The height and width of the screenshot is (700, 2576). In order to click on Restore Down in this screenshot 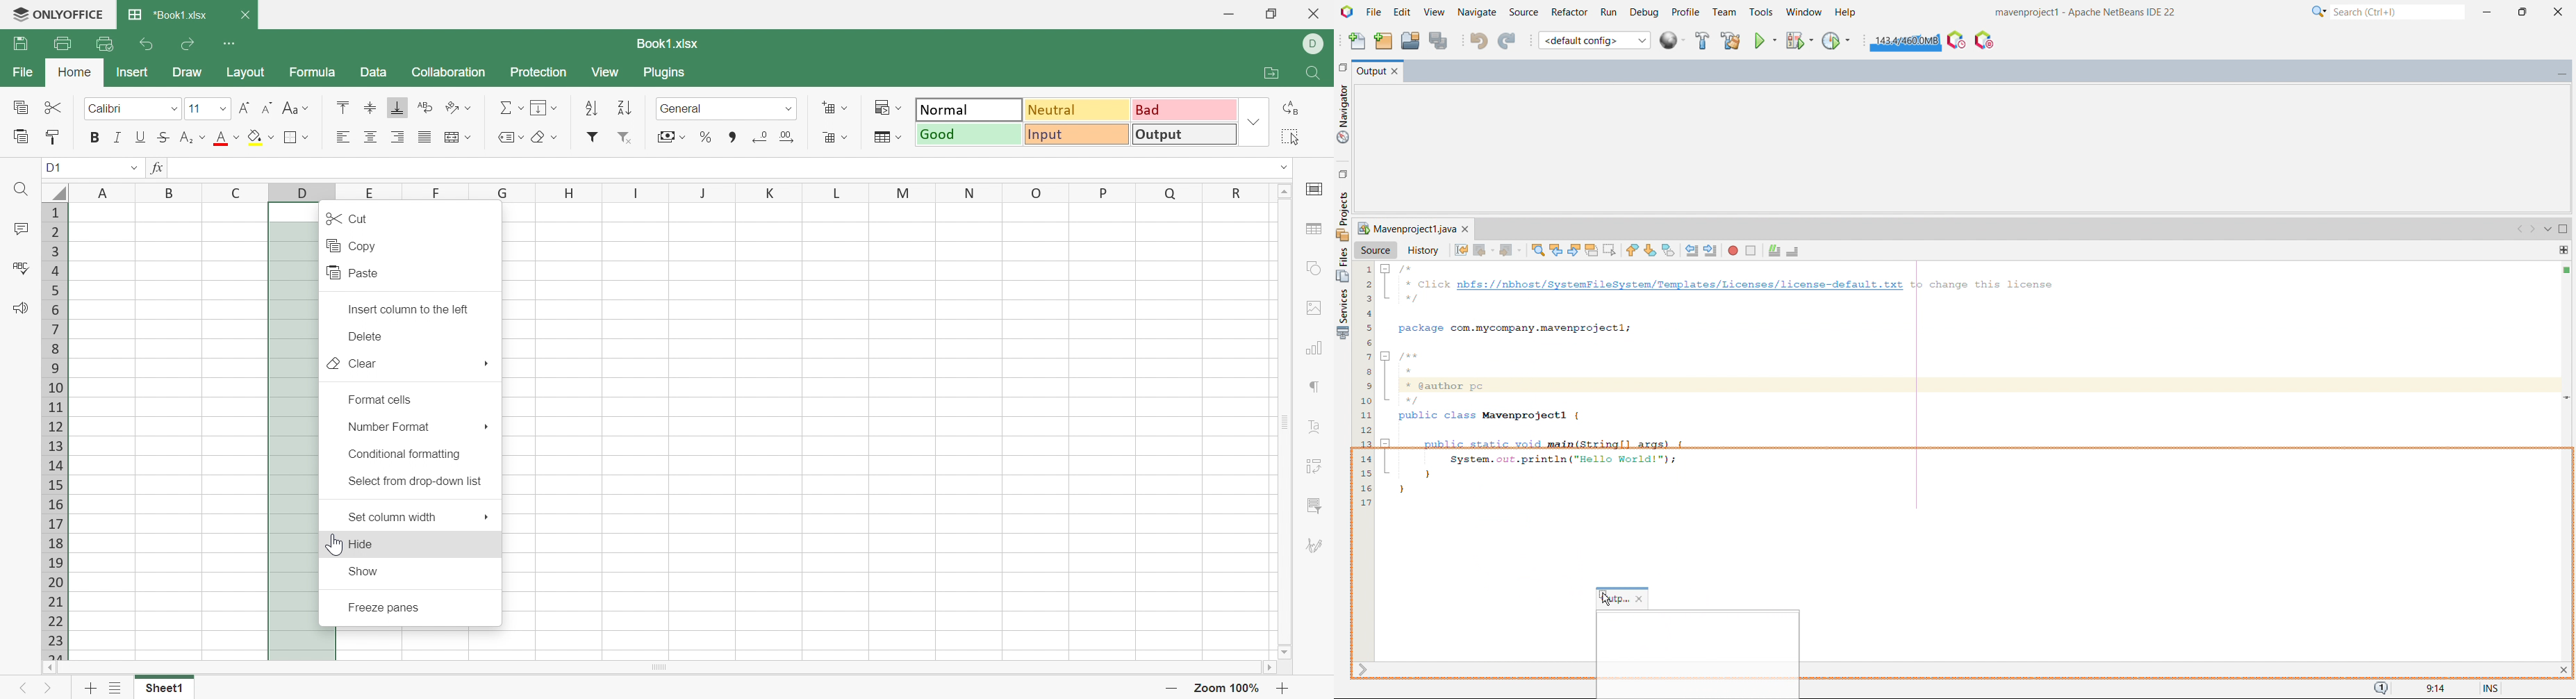, I will do `click(1272, 14)`.